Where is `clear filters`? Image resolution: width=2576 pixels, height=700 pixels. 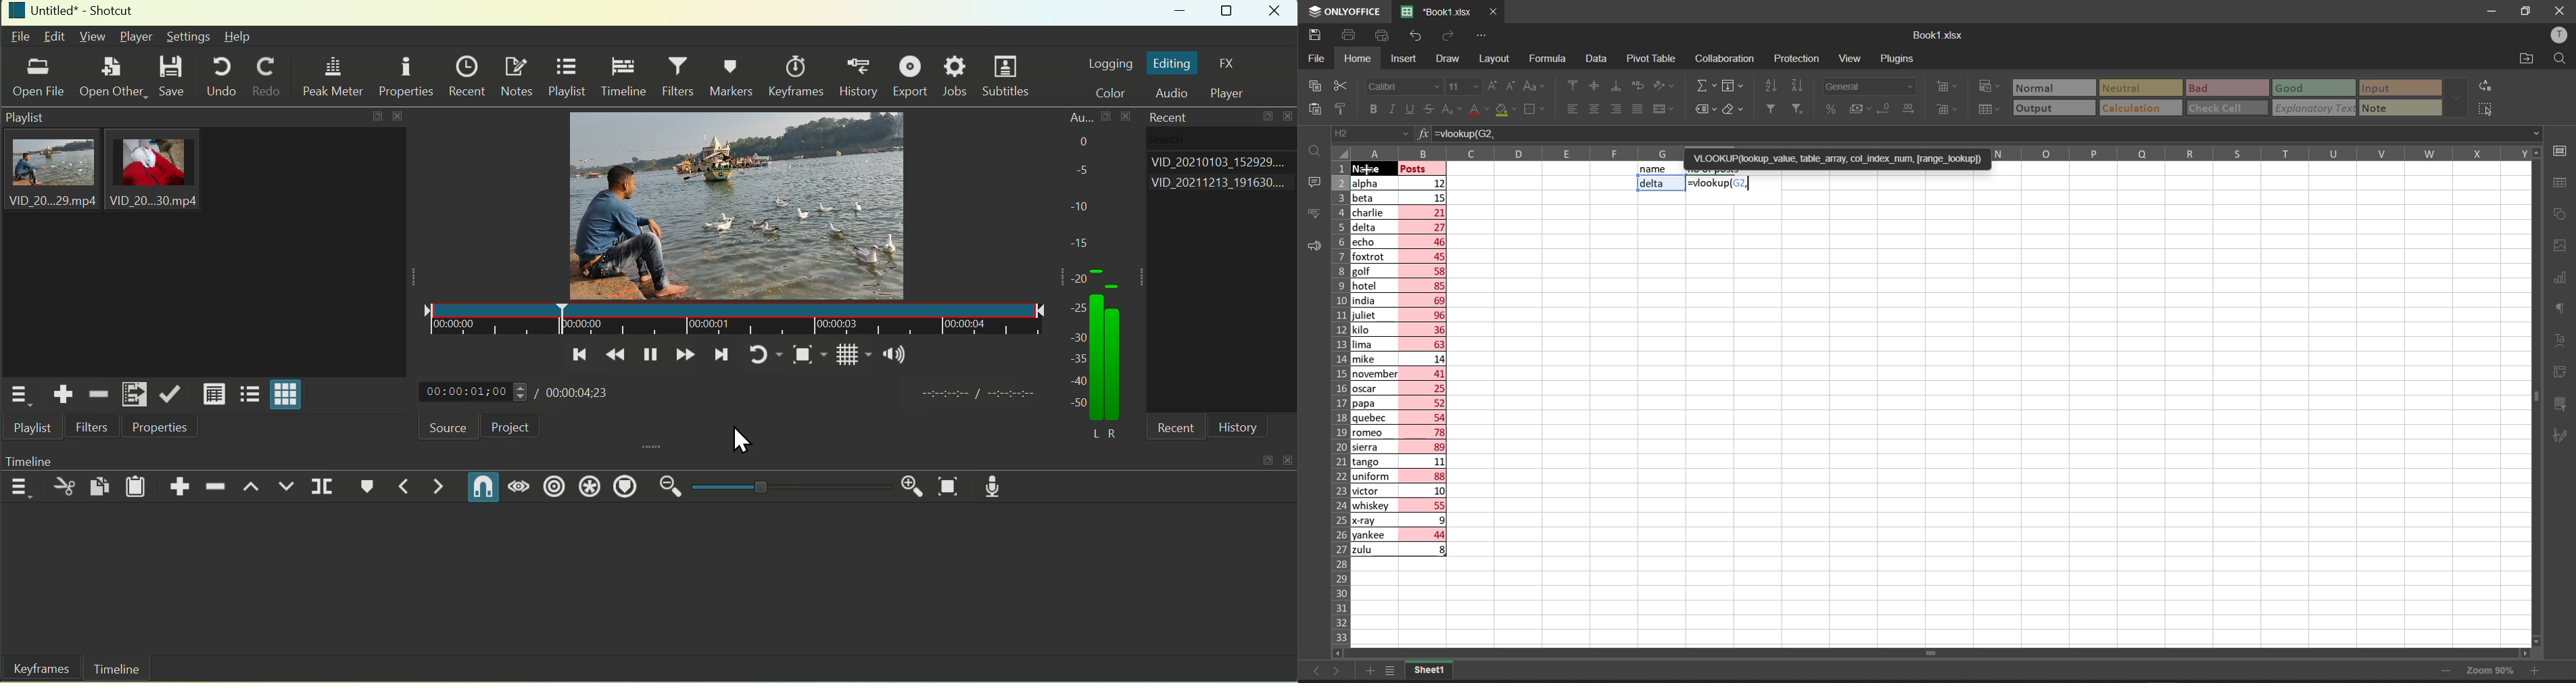 clear filters is located at coordinates (1797, 108).